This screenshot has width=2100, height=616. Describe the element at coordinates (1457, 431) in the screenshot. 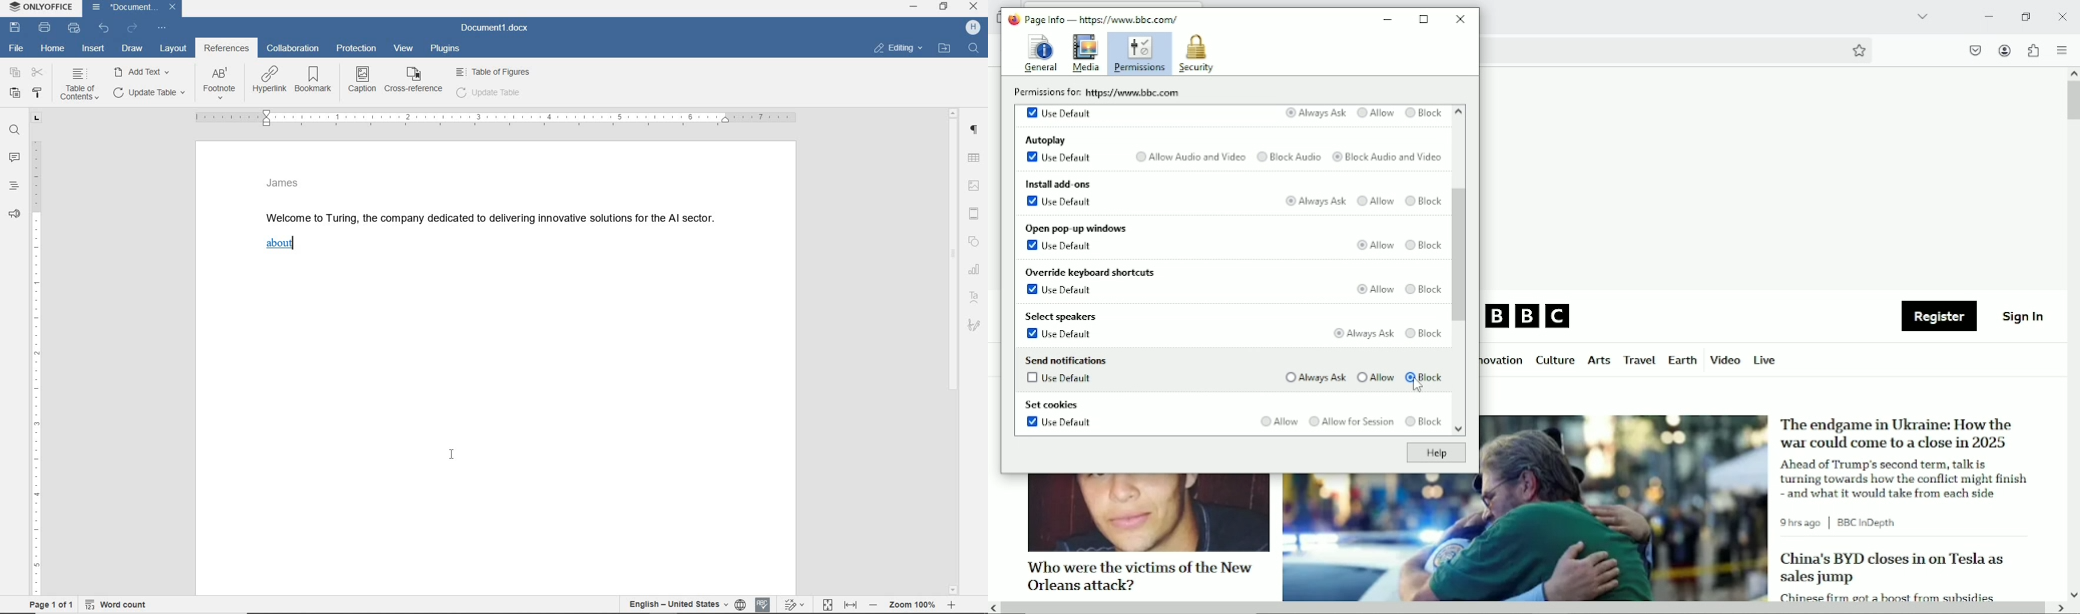

I see `scroll down` at that location.